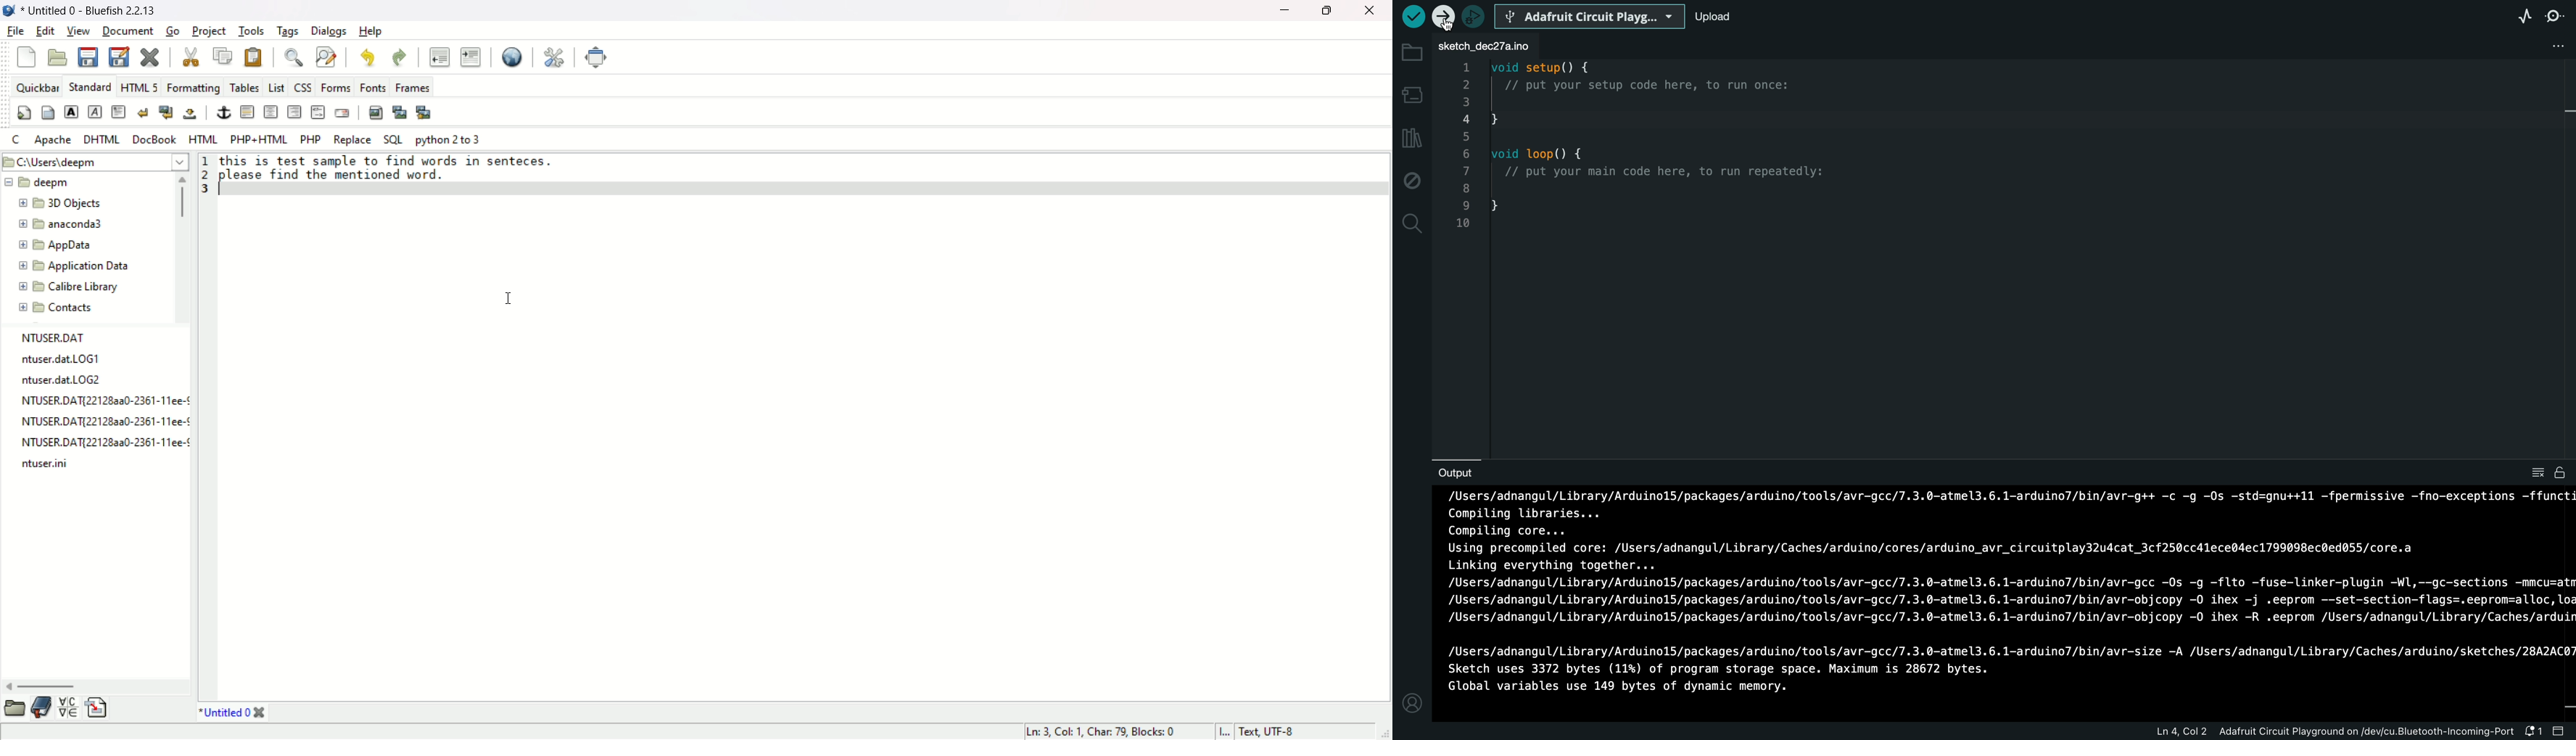 The height and width of the screenshot is (756, 2576). I want to click on undo, so click(367, 57).